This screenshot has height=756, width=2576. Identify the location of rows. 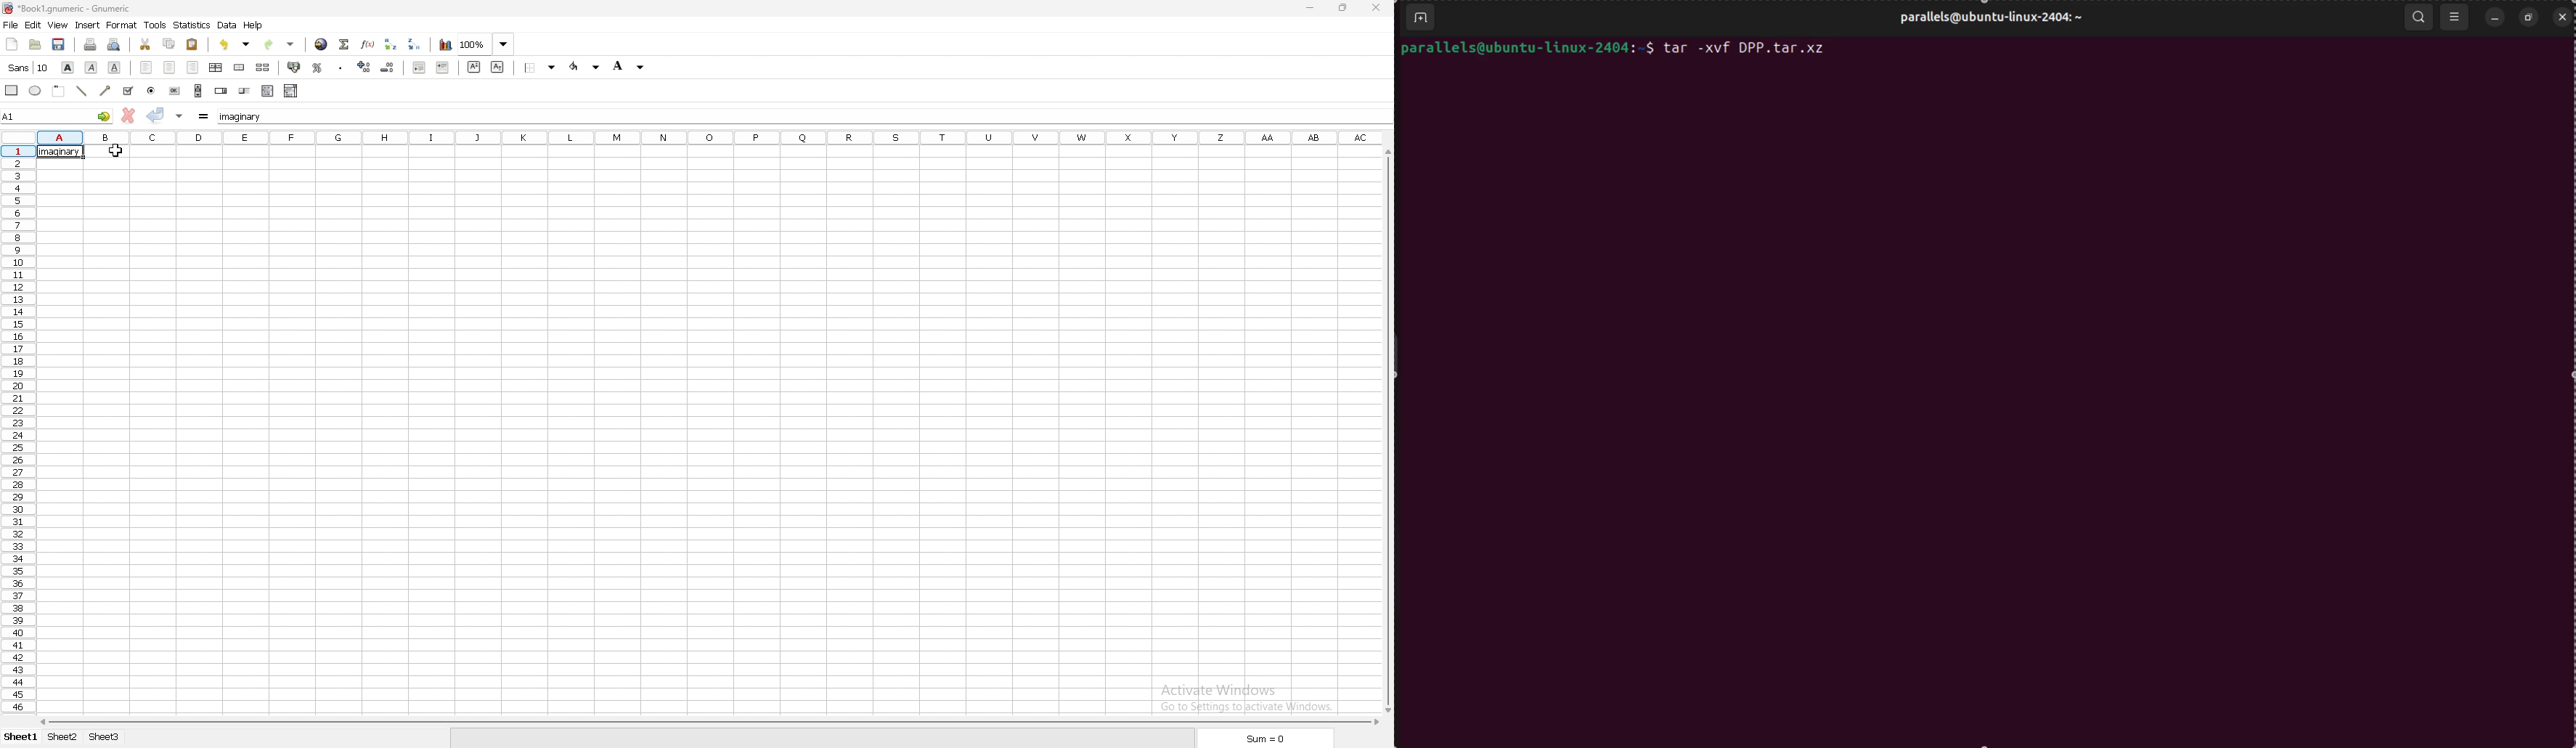
(18, 428).